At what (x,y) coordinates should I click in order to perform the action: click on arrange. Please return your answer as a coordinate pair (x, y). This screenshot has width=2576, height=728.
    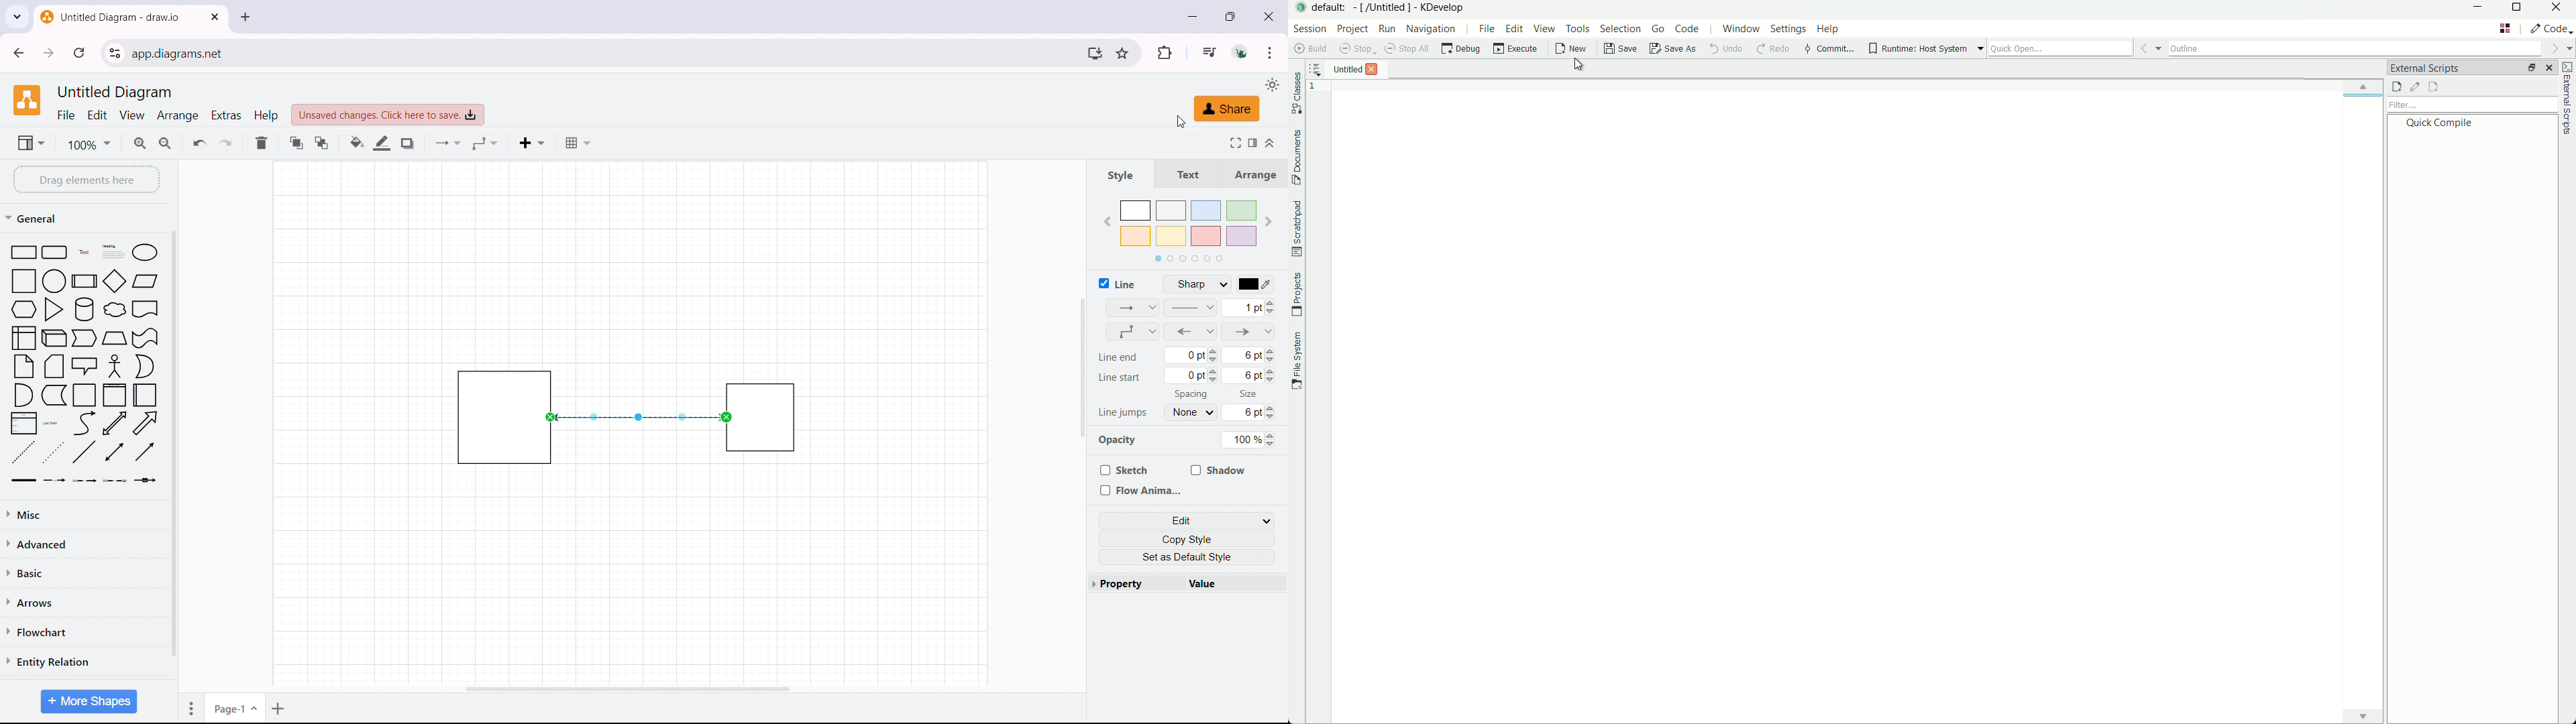
    Looking at the image, I should click on (178, 115).